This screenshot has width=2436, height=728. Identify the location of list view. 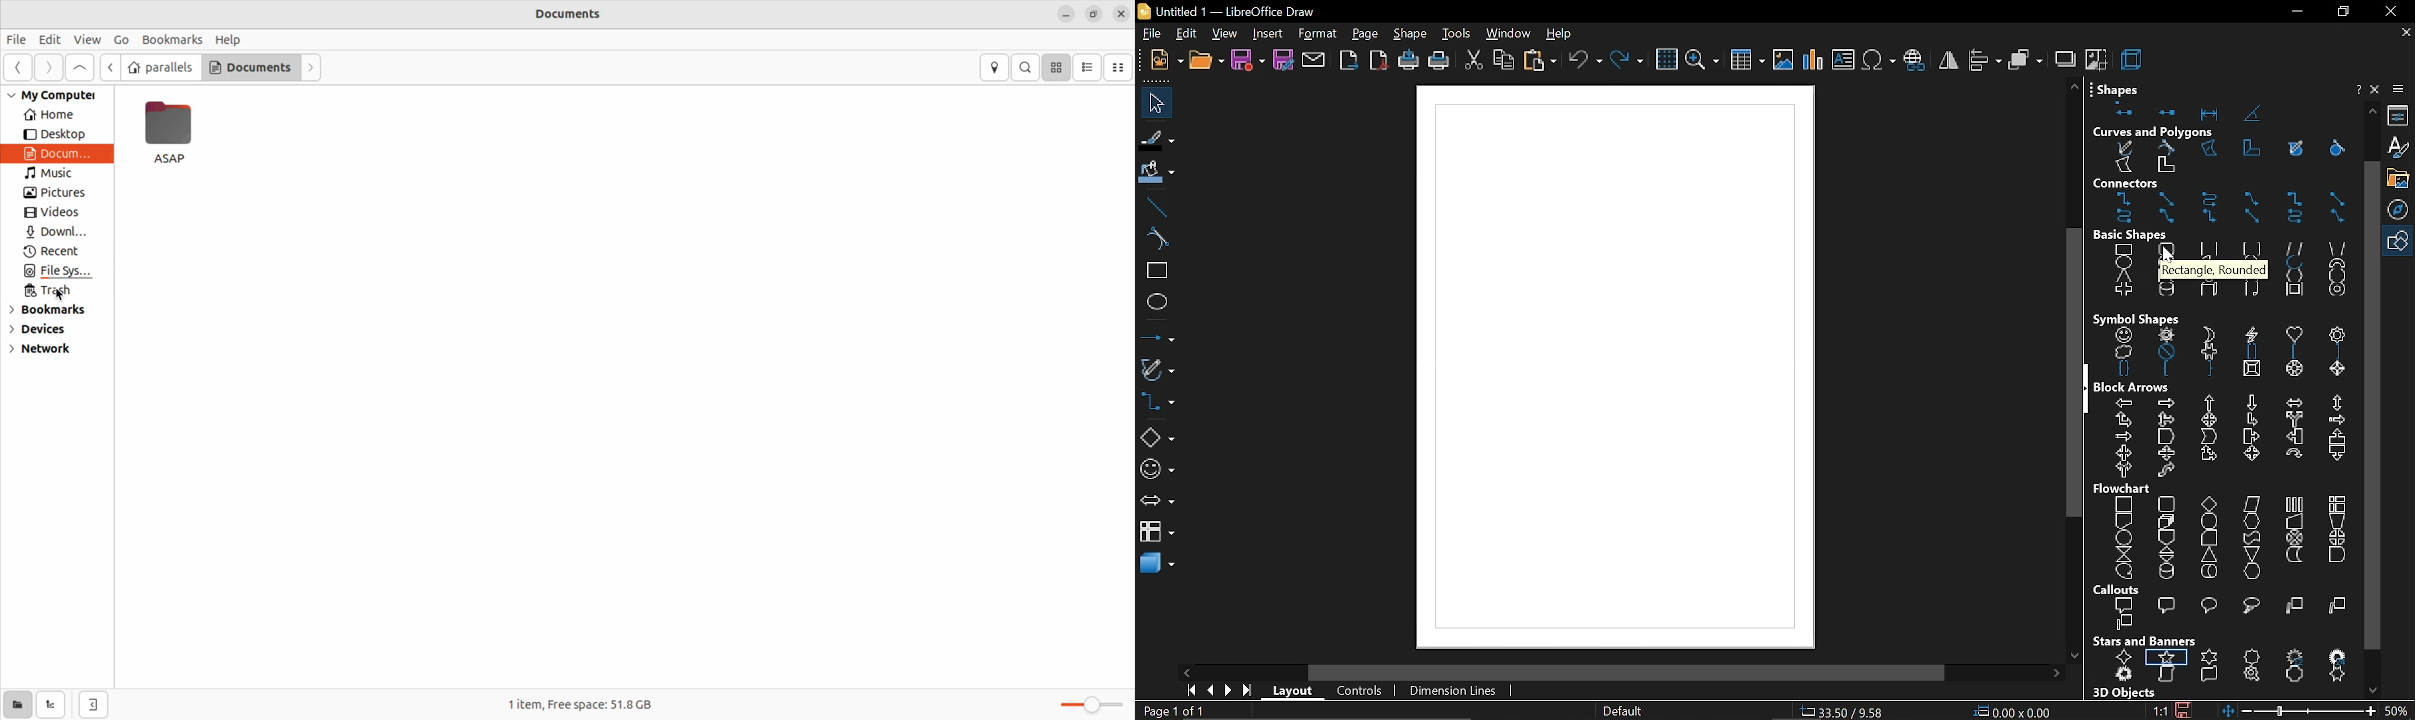
(1088, 67).